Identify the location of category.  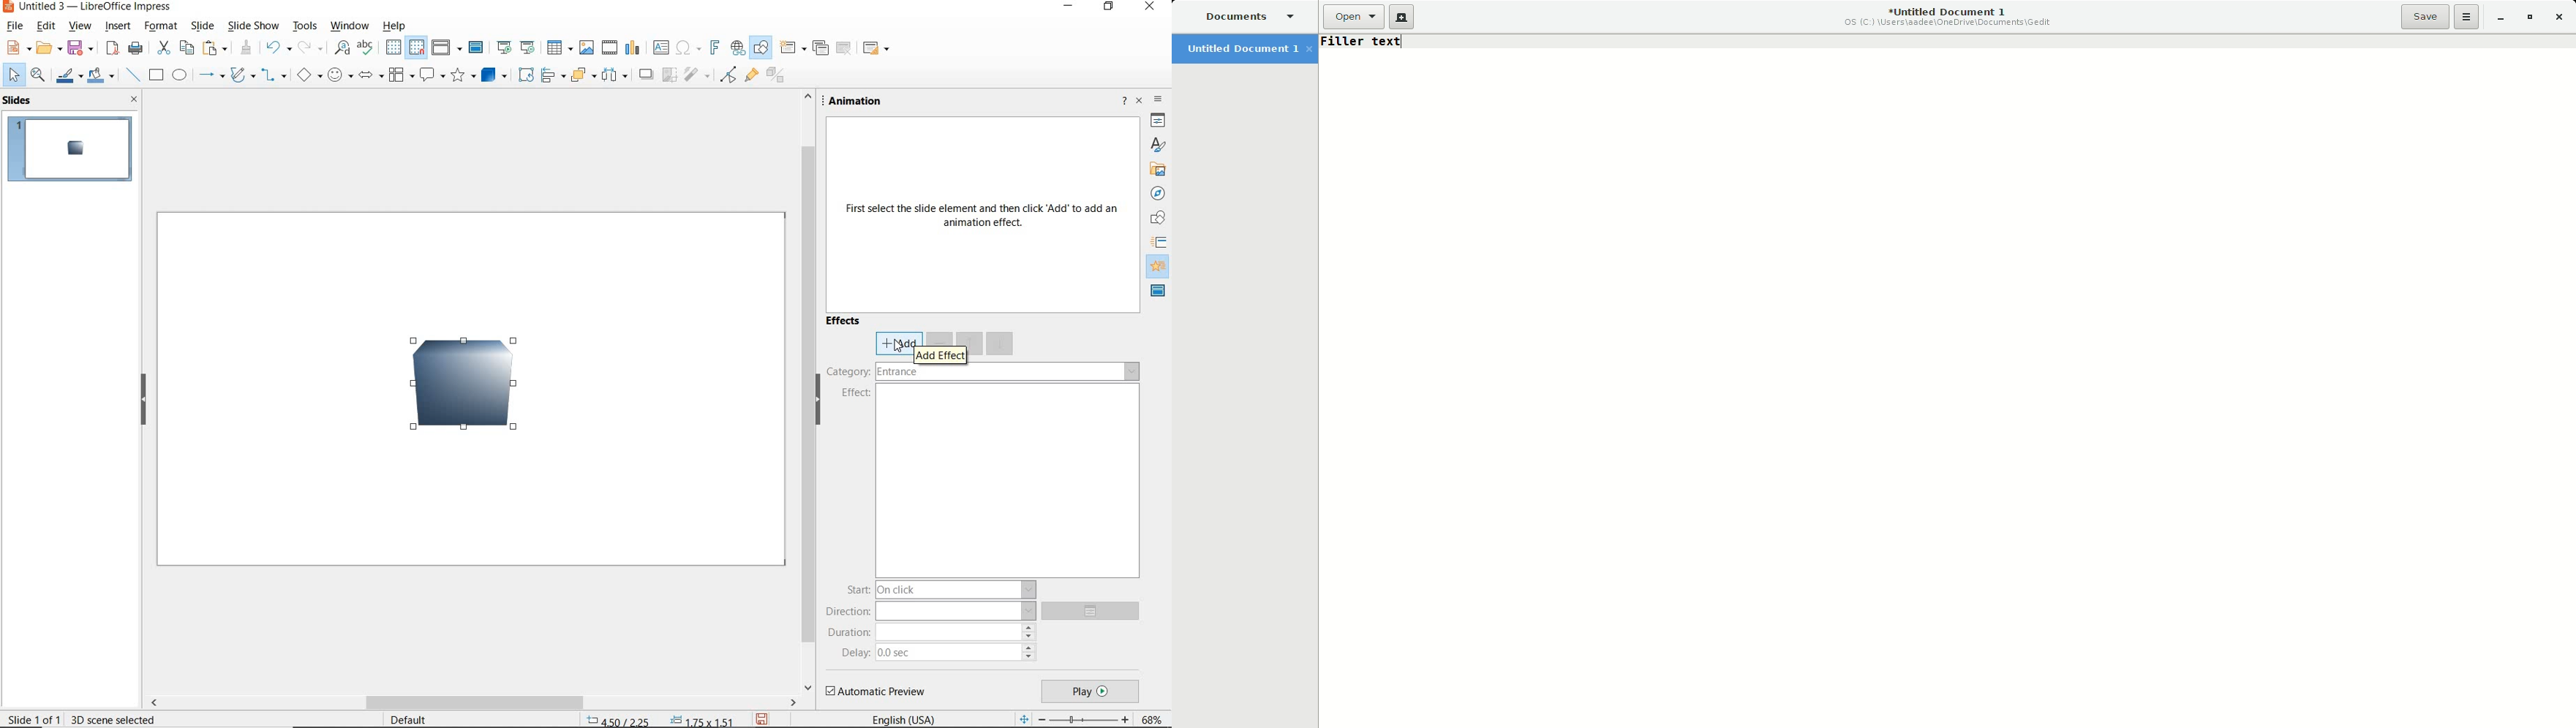
(983, 373).